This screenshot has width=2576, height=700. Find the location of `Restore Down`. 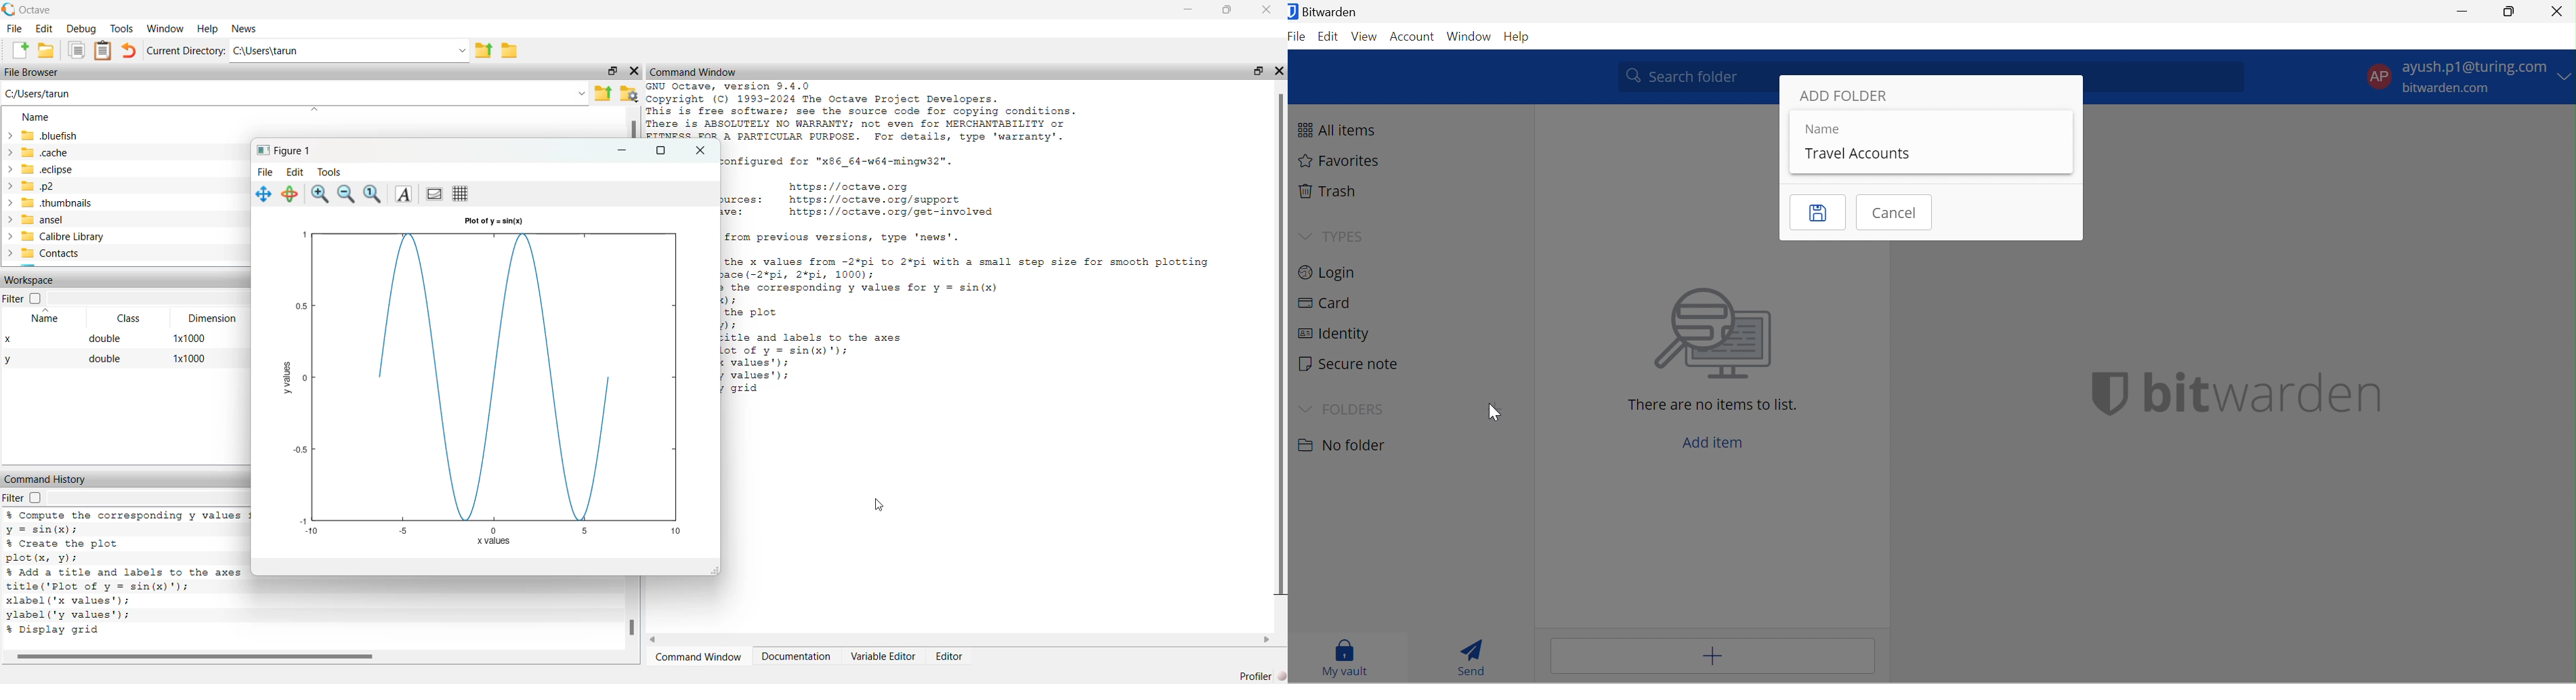

Restore Down is located at coordinates (2511, 11).